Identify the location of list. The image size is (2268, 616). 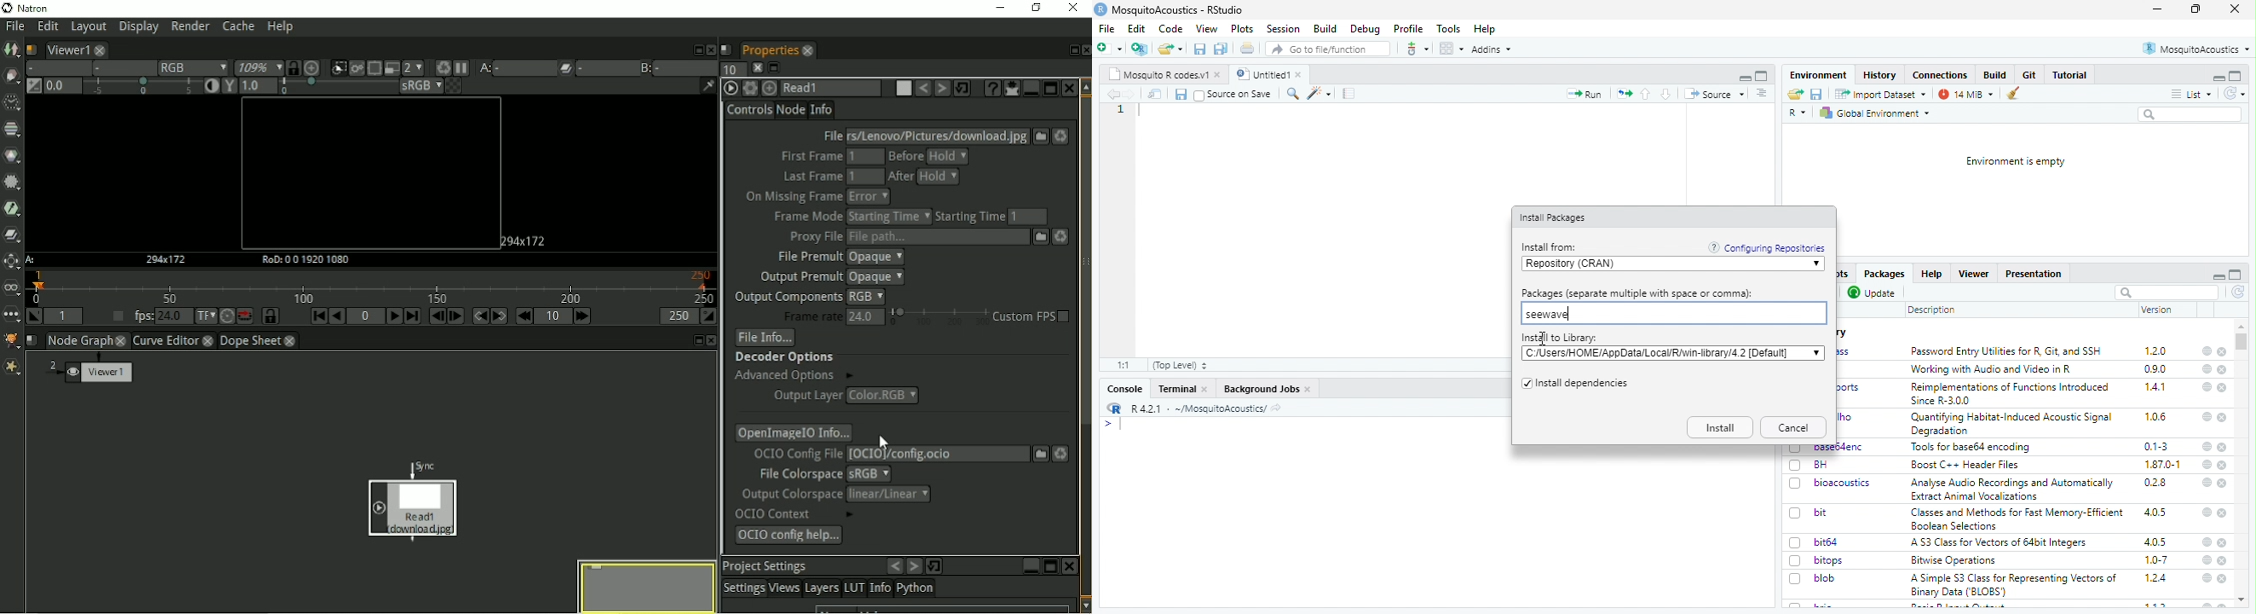
(2193, 95).